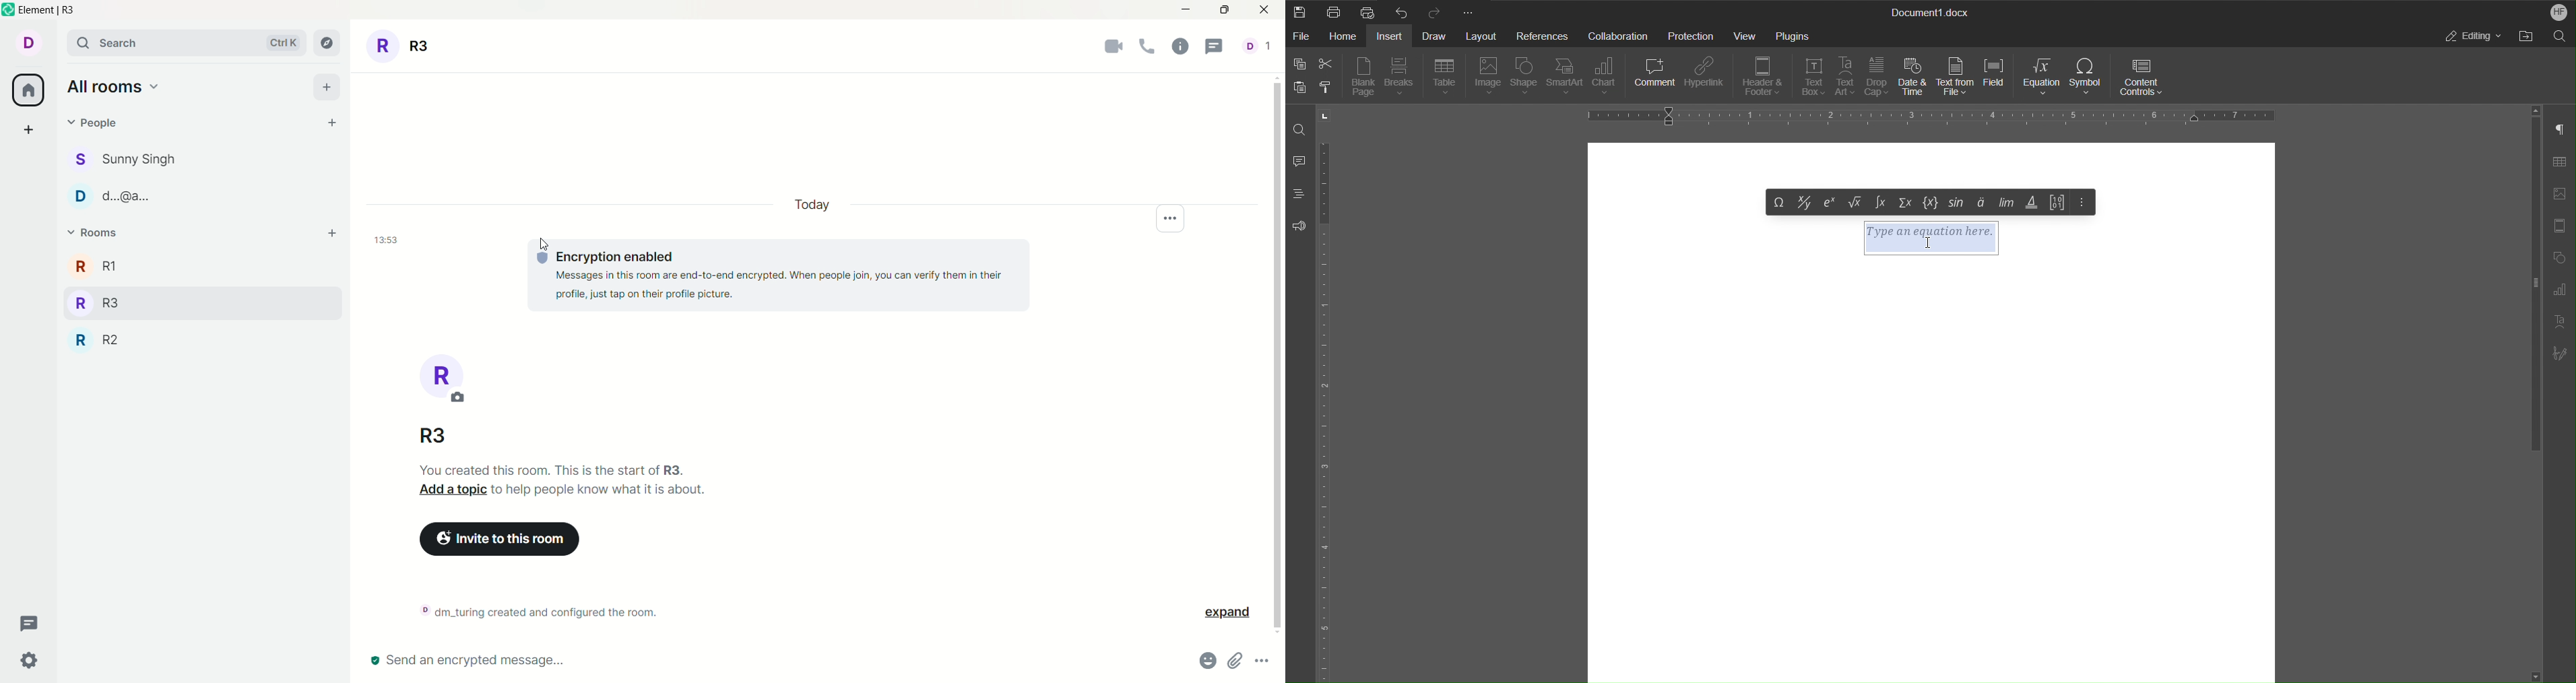 The height and width of the screenshot is (700, 2576). I want to click on threads, so click(35, 624).